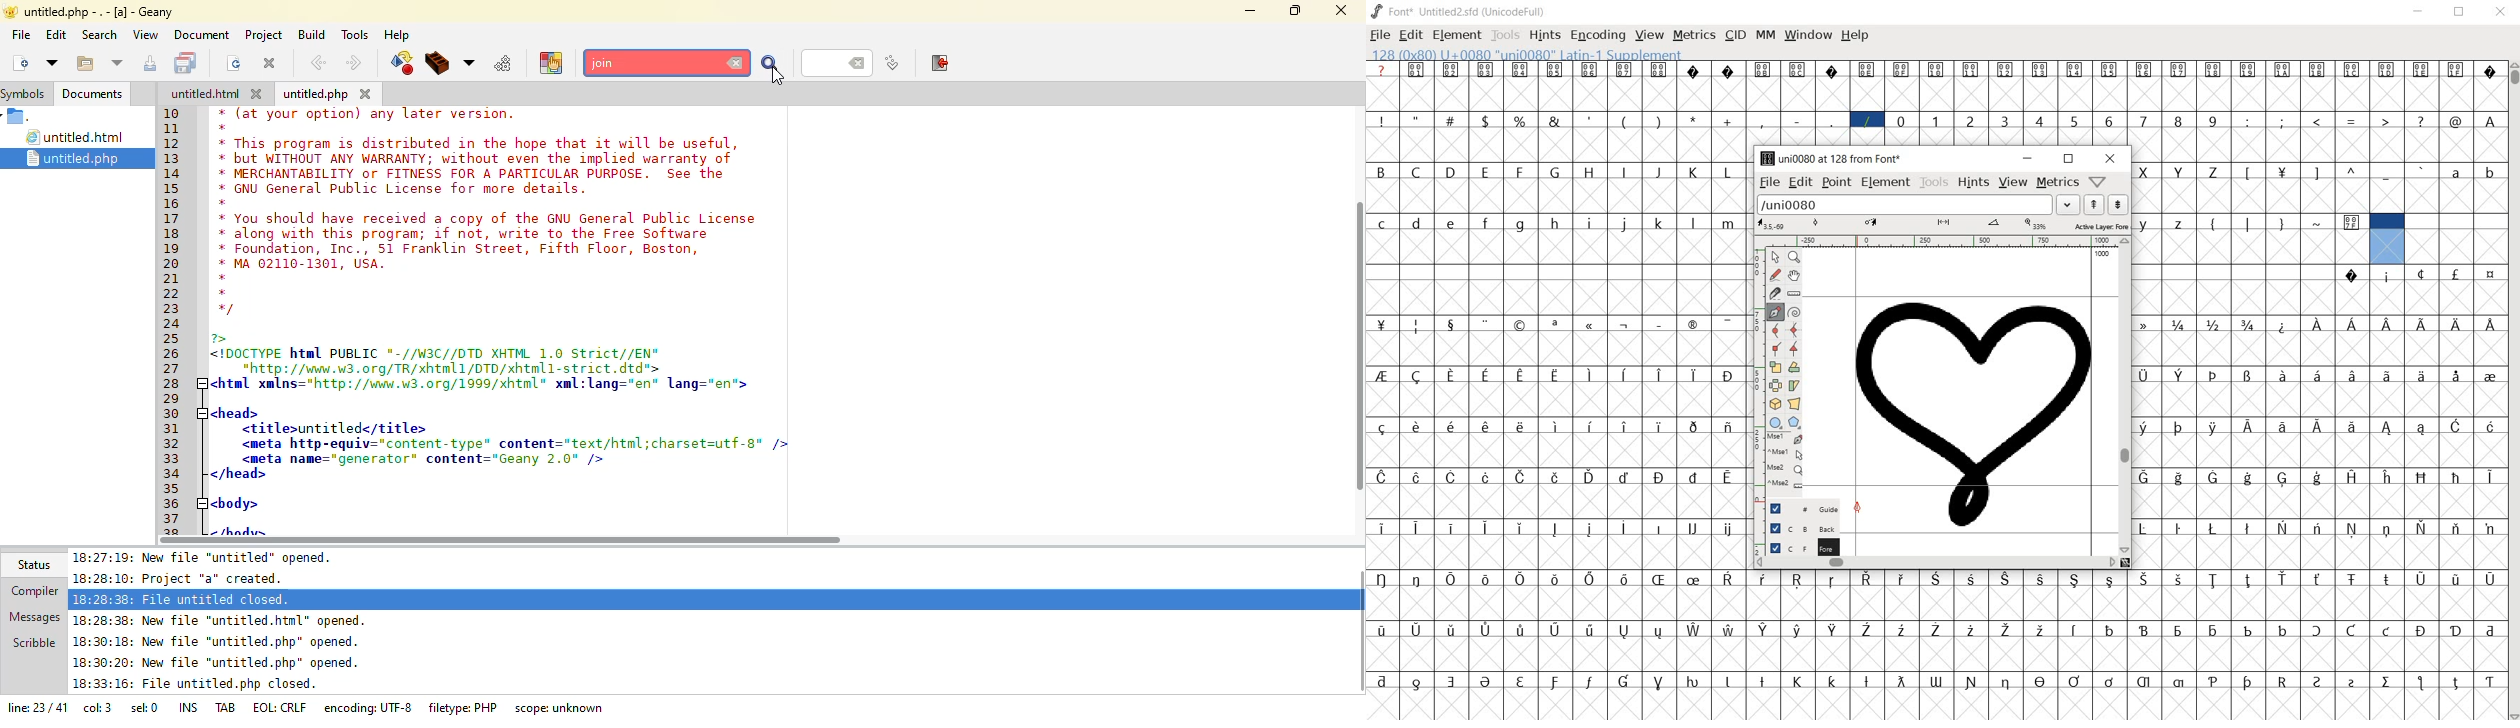  What do you see at coordinates (1520, 326) in the screenshot?
I see `glyph` at bounding box center [1520, 326].